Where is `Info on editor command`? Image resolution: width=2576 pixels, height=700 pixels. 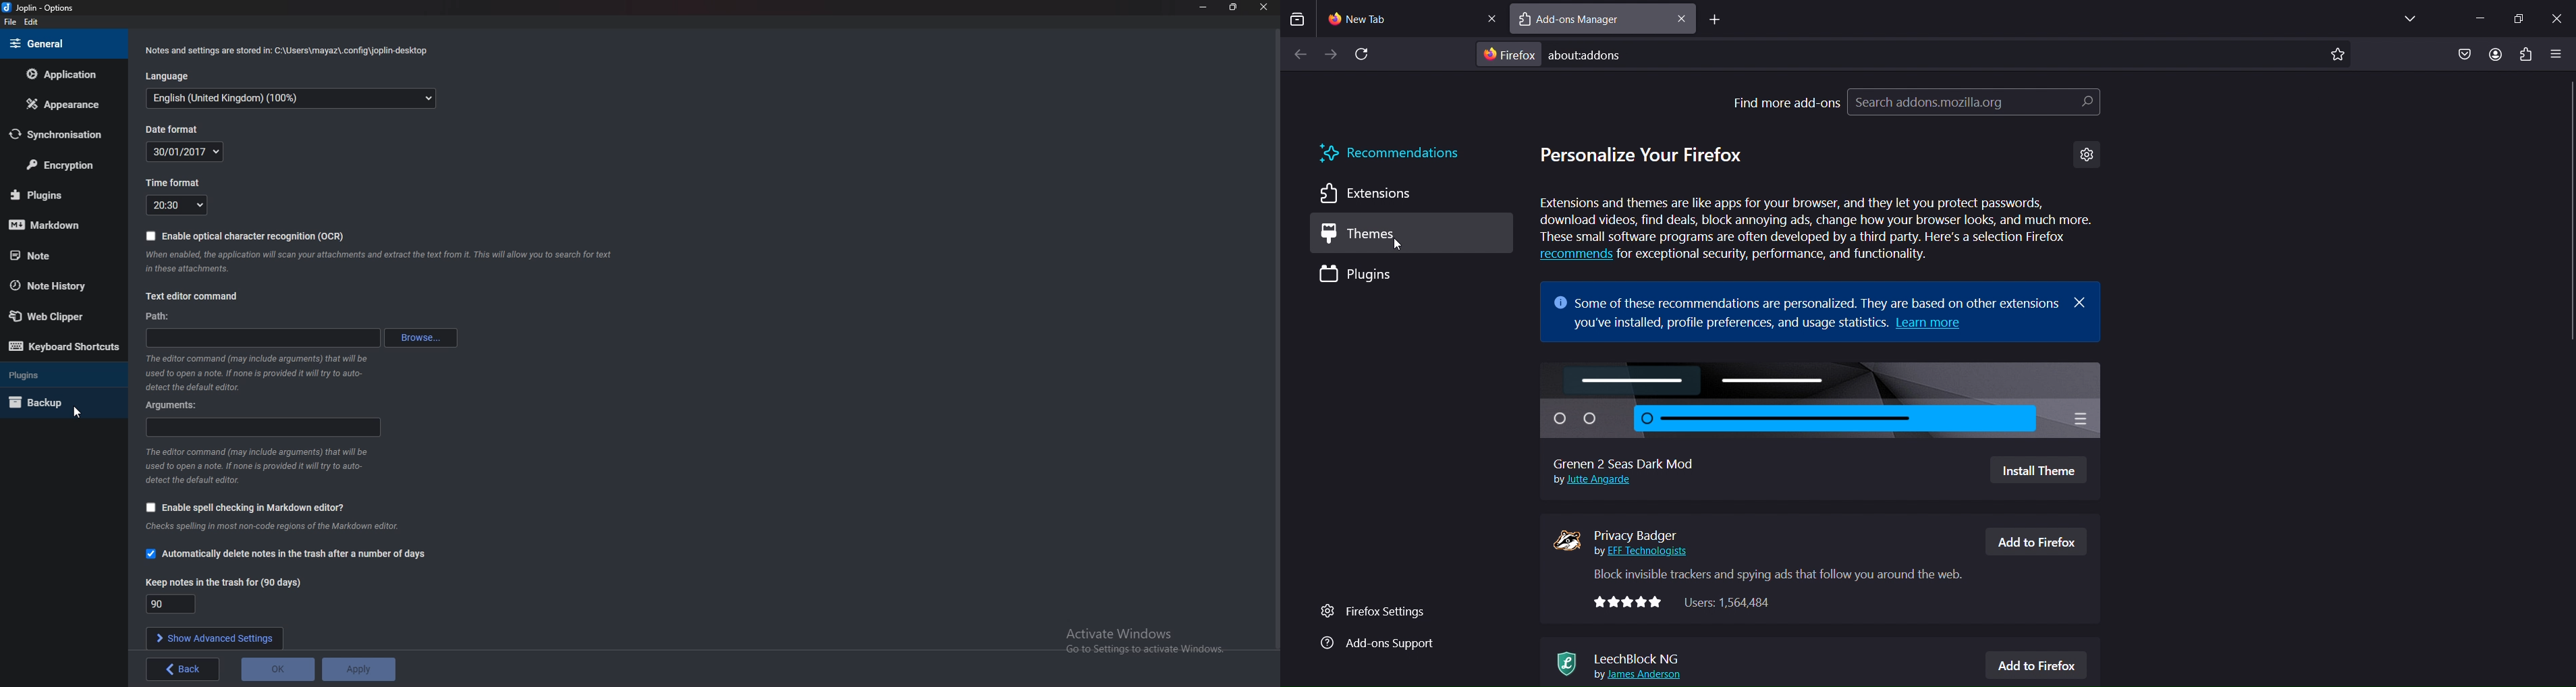 Info on editor command is located at coordinates (257, 466).